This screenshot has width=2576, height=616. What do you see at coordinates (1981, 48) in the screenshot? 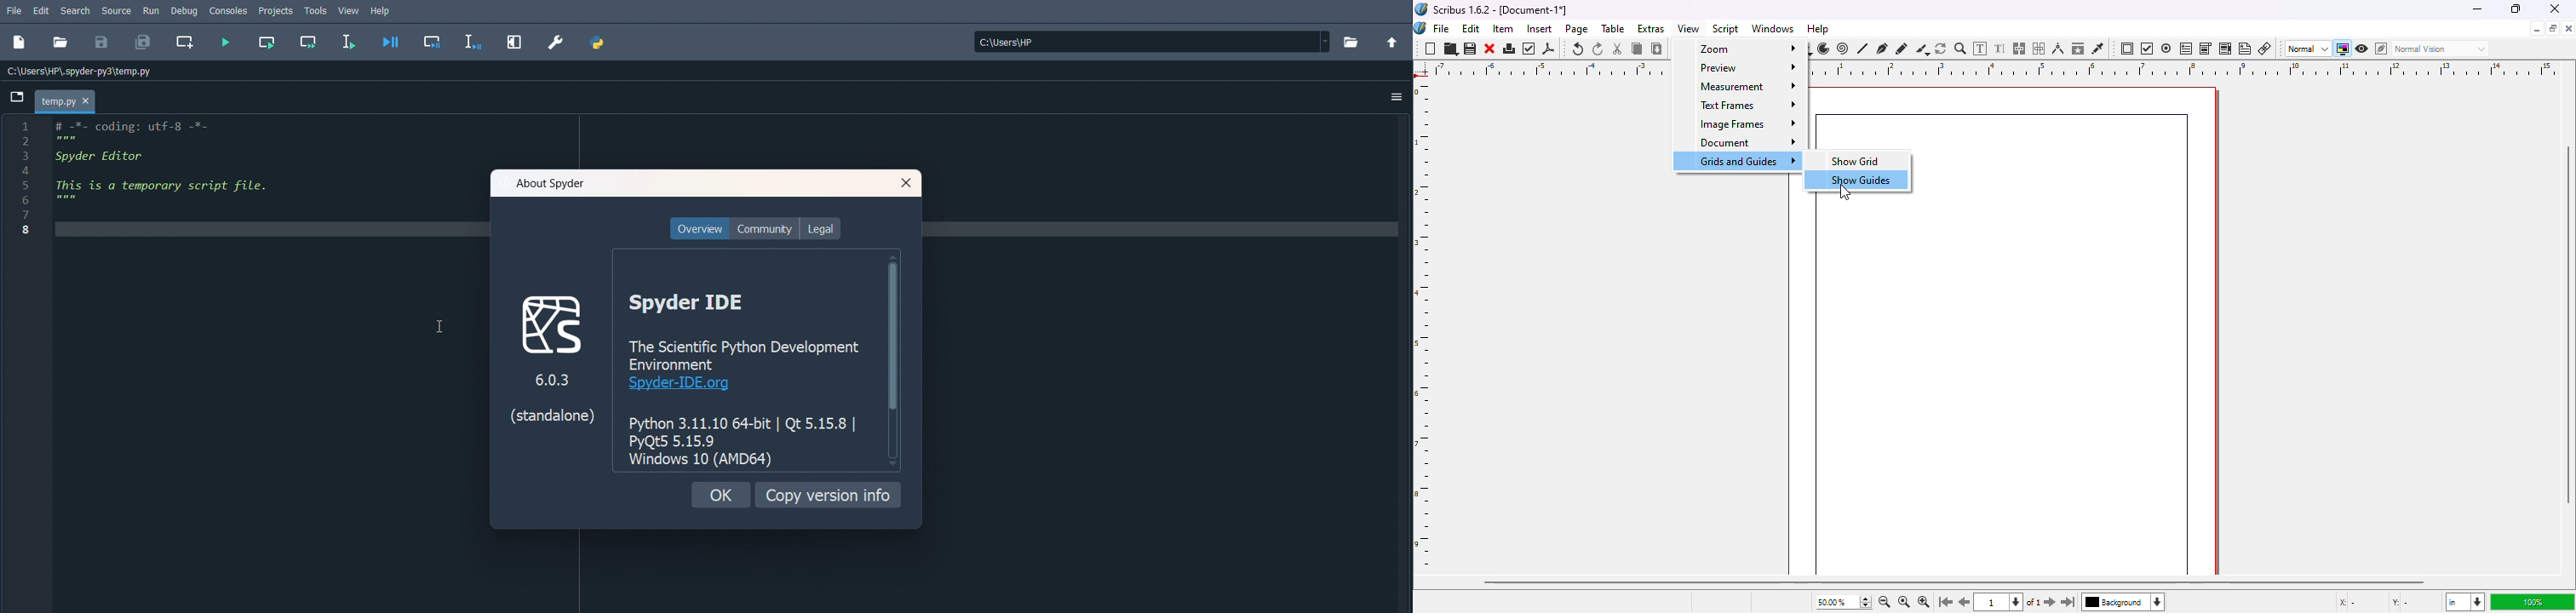
I see `edit contents in frame` at bounding box center [1981, 48].